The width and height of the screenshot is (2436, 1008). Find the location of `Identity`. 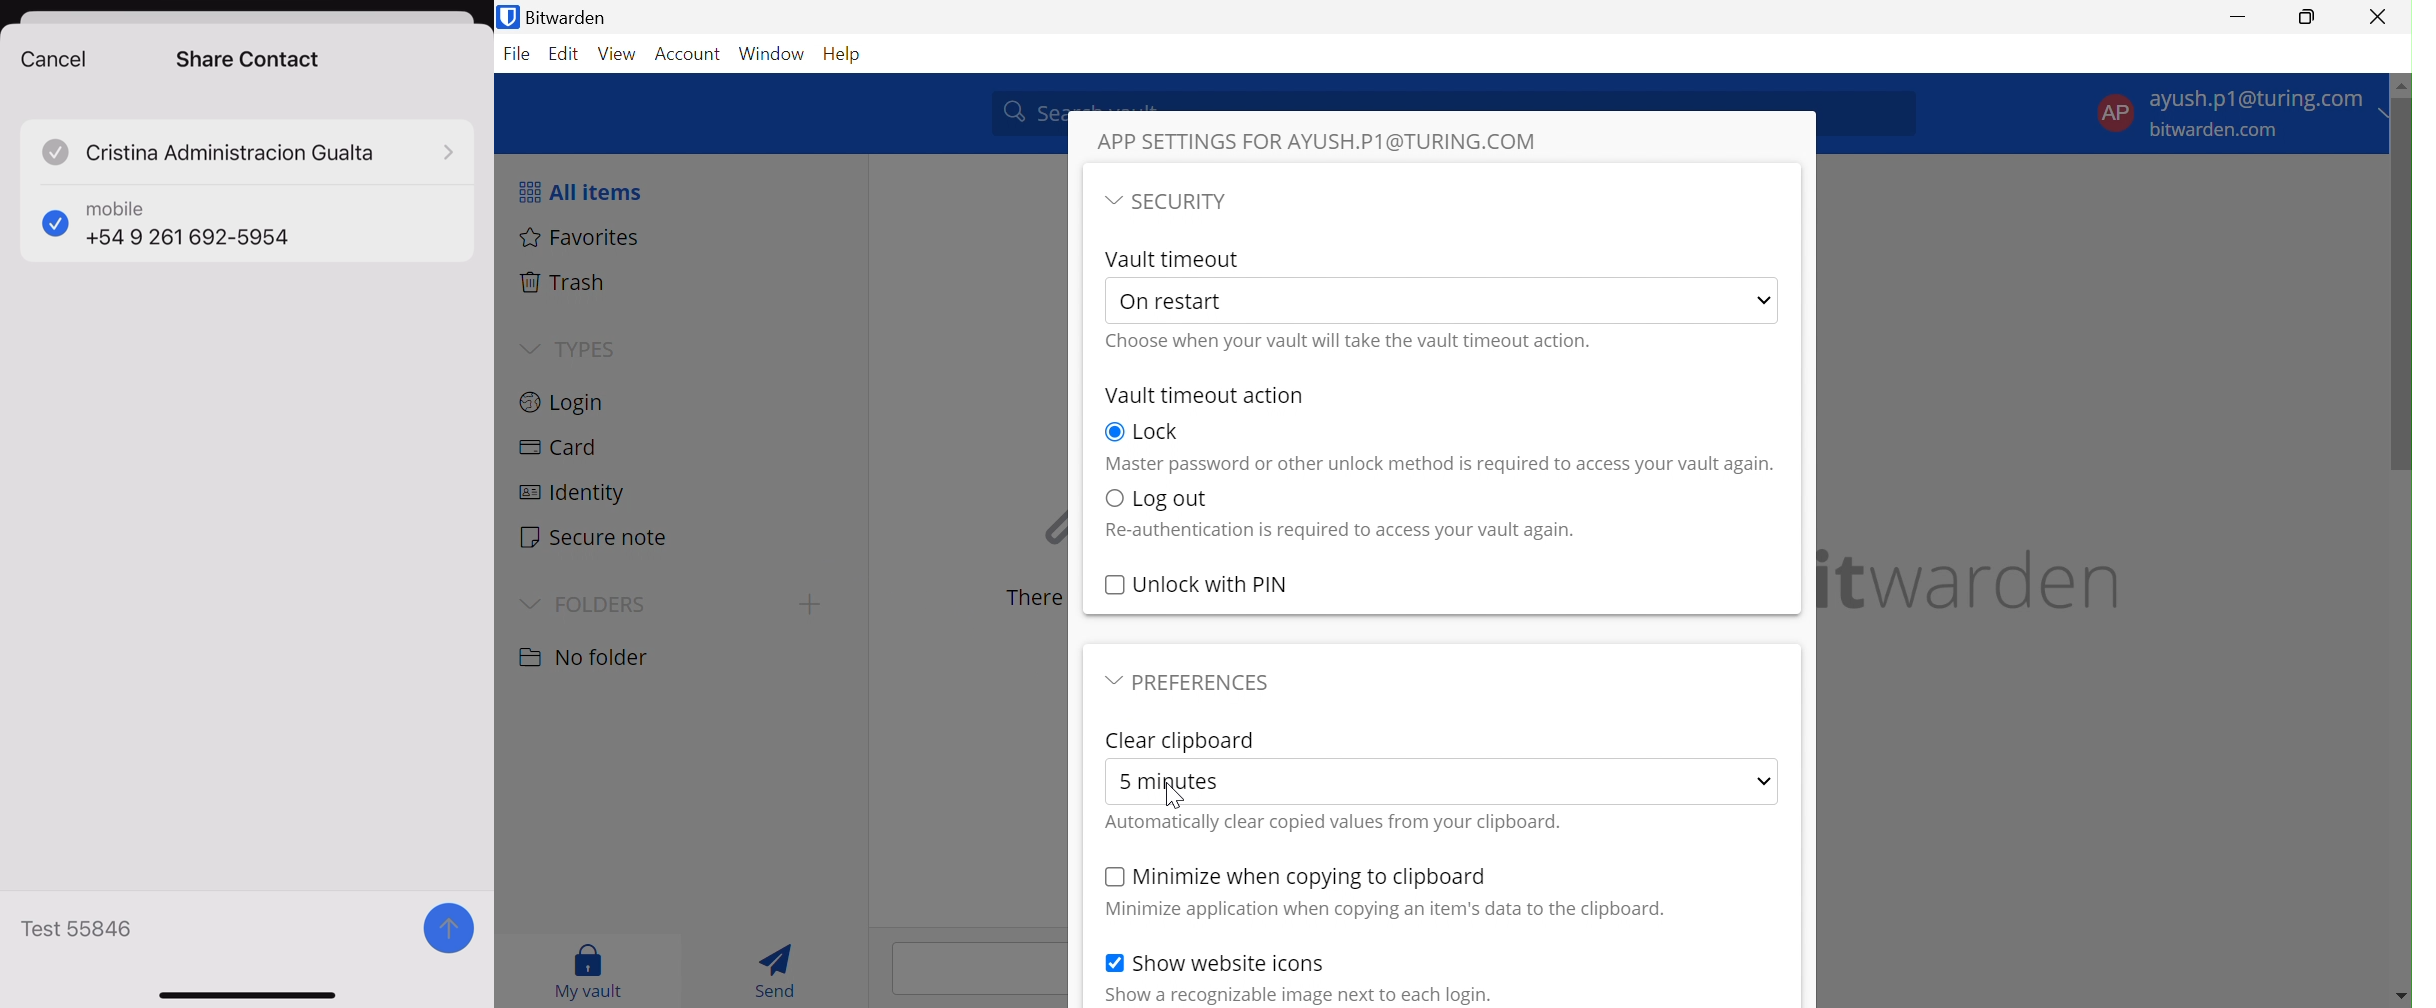

Identity is located at coordinates (580, 492).